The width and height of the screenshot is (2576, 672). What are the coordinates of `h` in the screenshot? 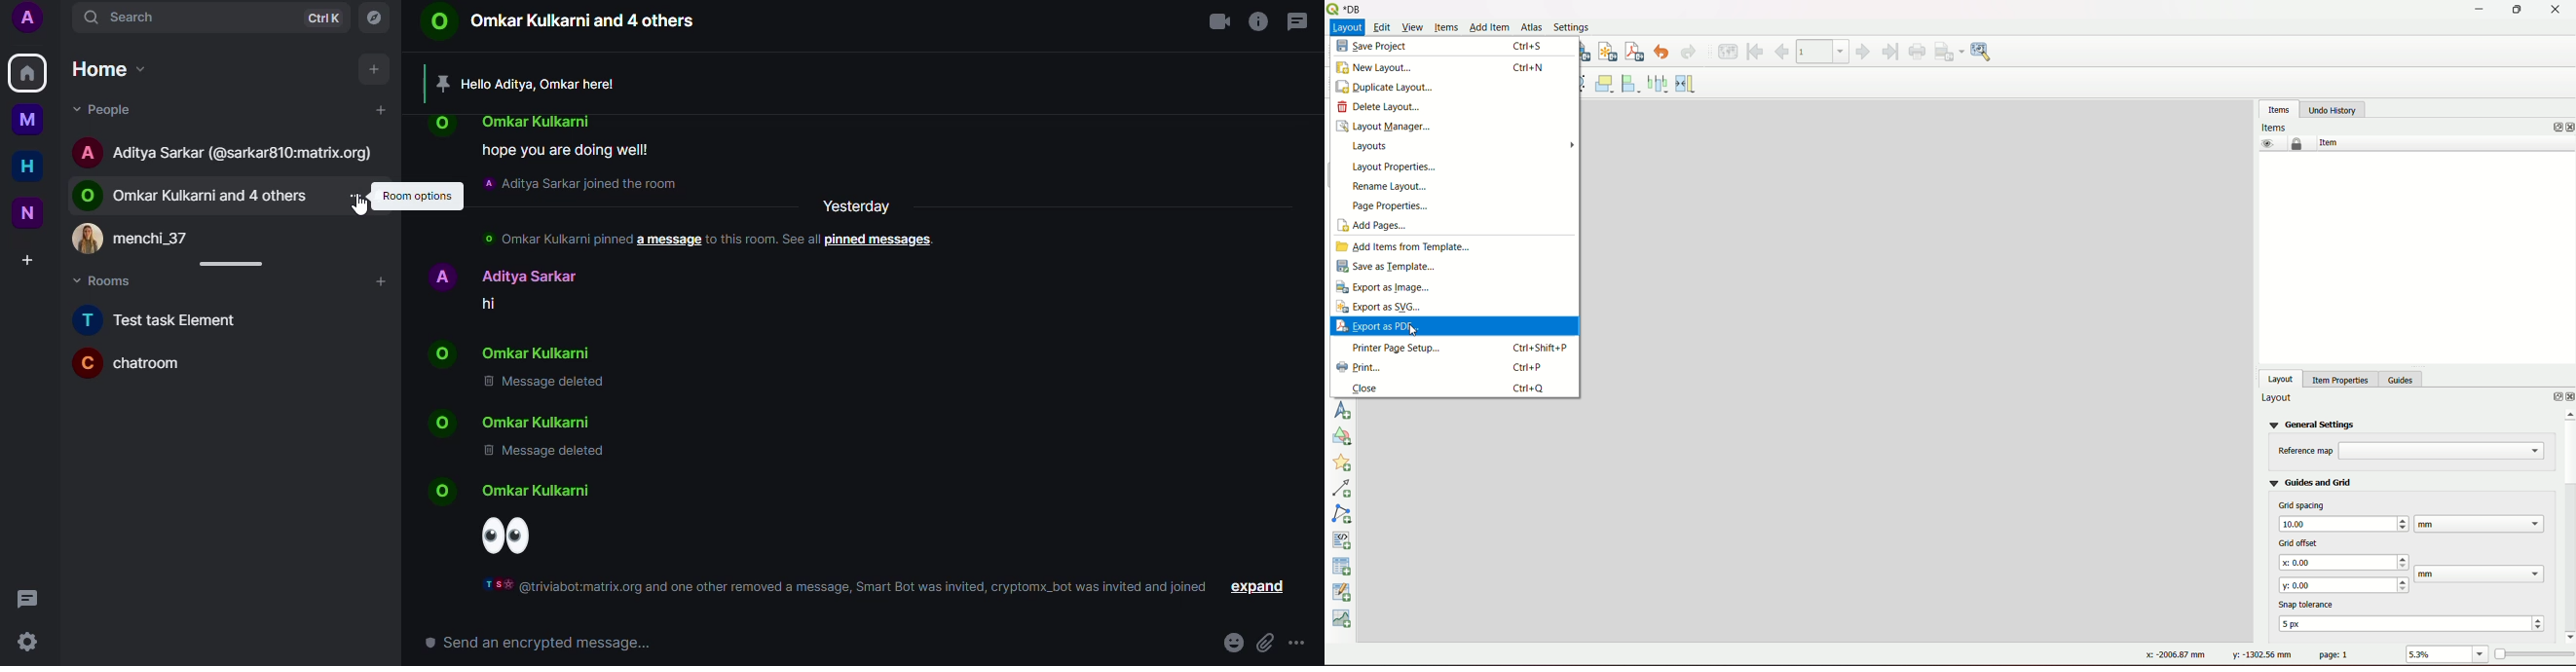 It's located at (34, 167).